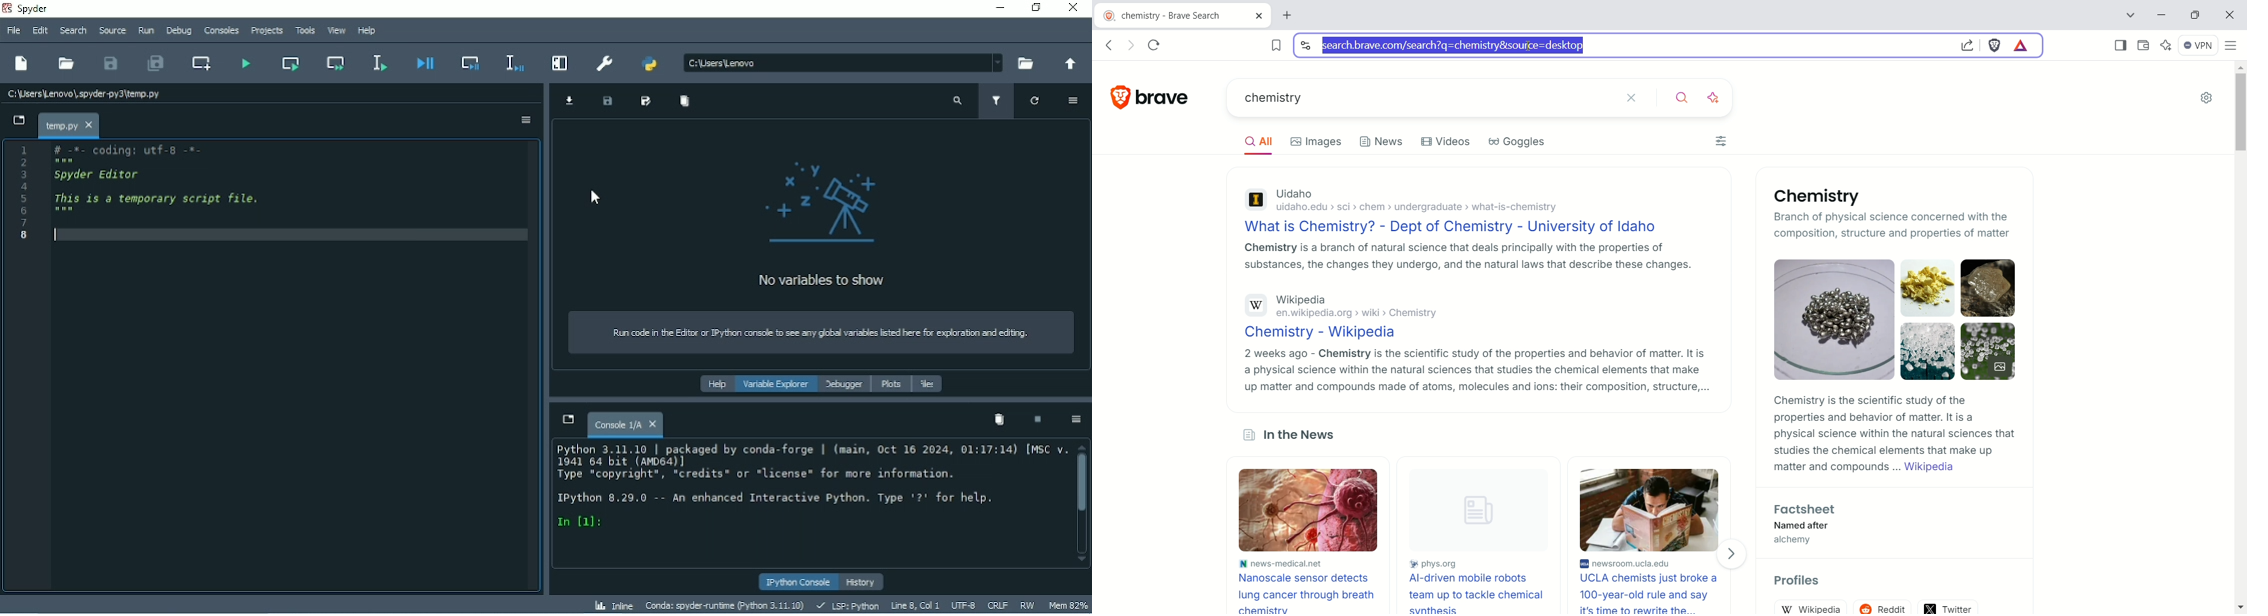 The height and width of the screenshot is (616, 2268). What do you see at coordinates (74, 30) in the screenshot?
I see `Search` at bounding box center [74, 30].